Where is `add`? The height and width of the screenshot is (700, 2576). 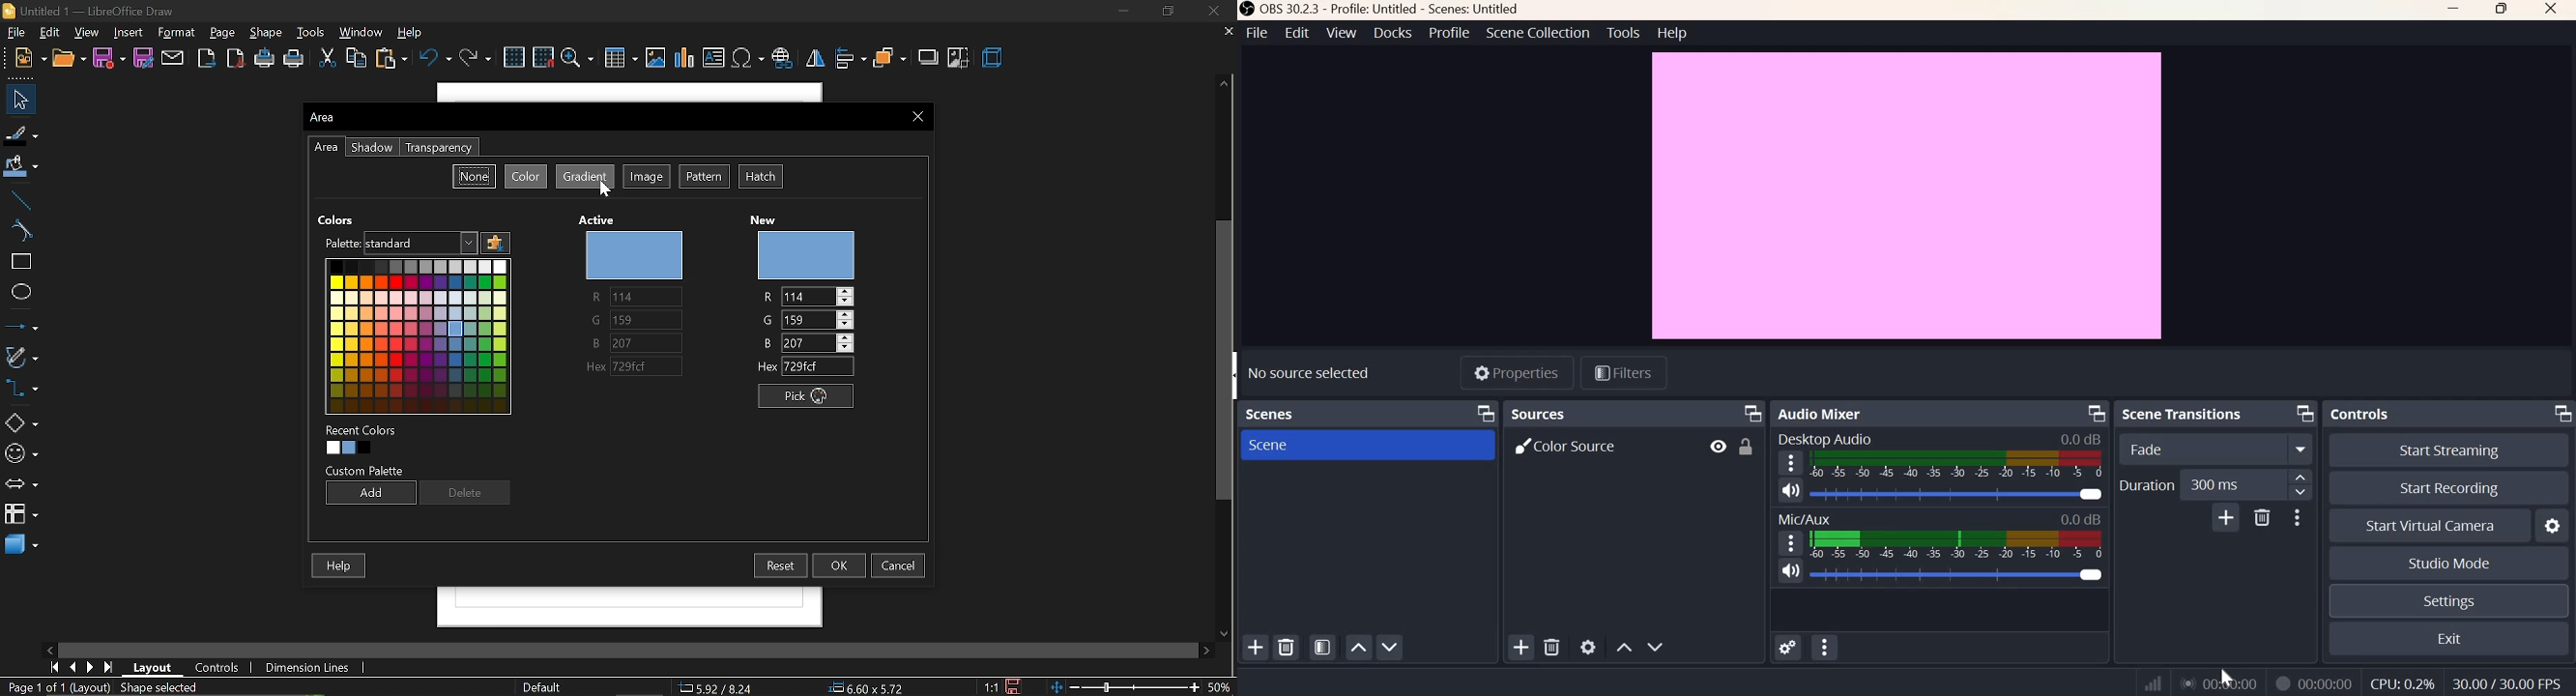
add is located at coordinates (369, 494).